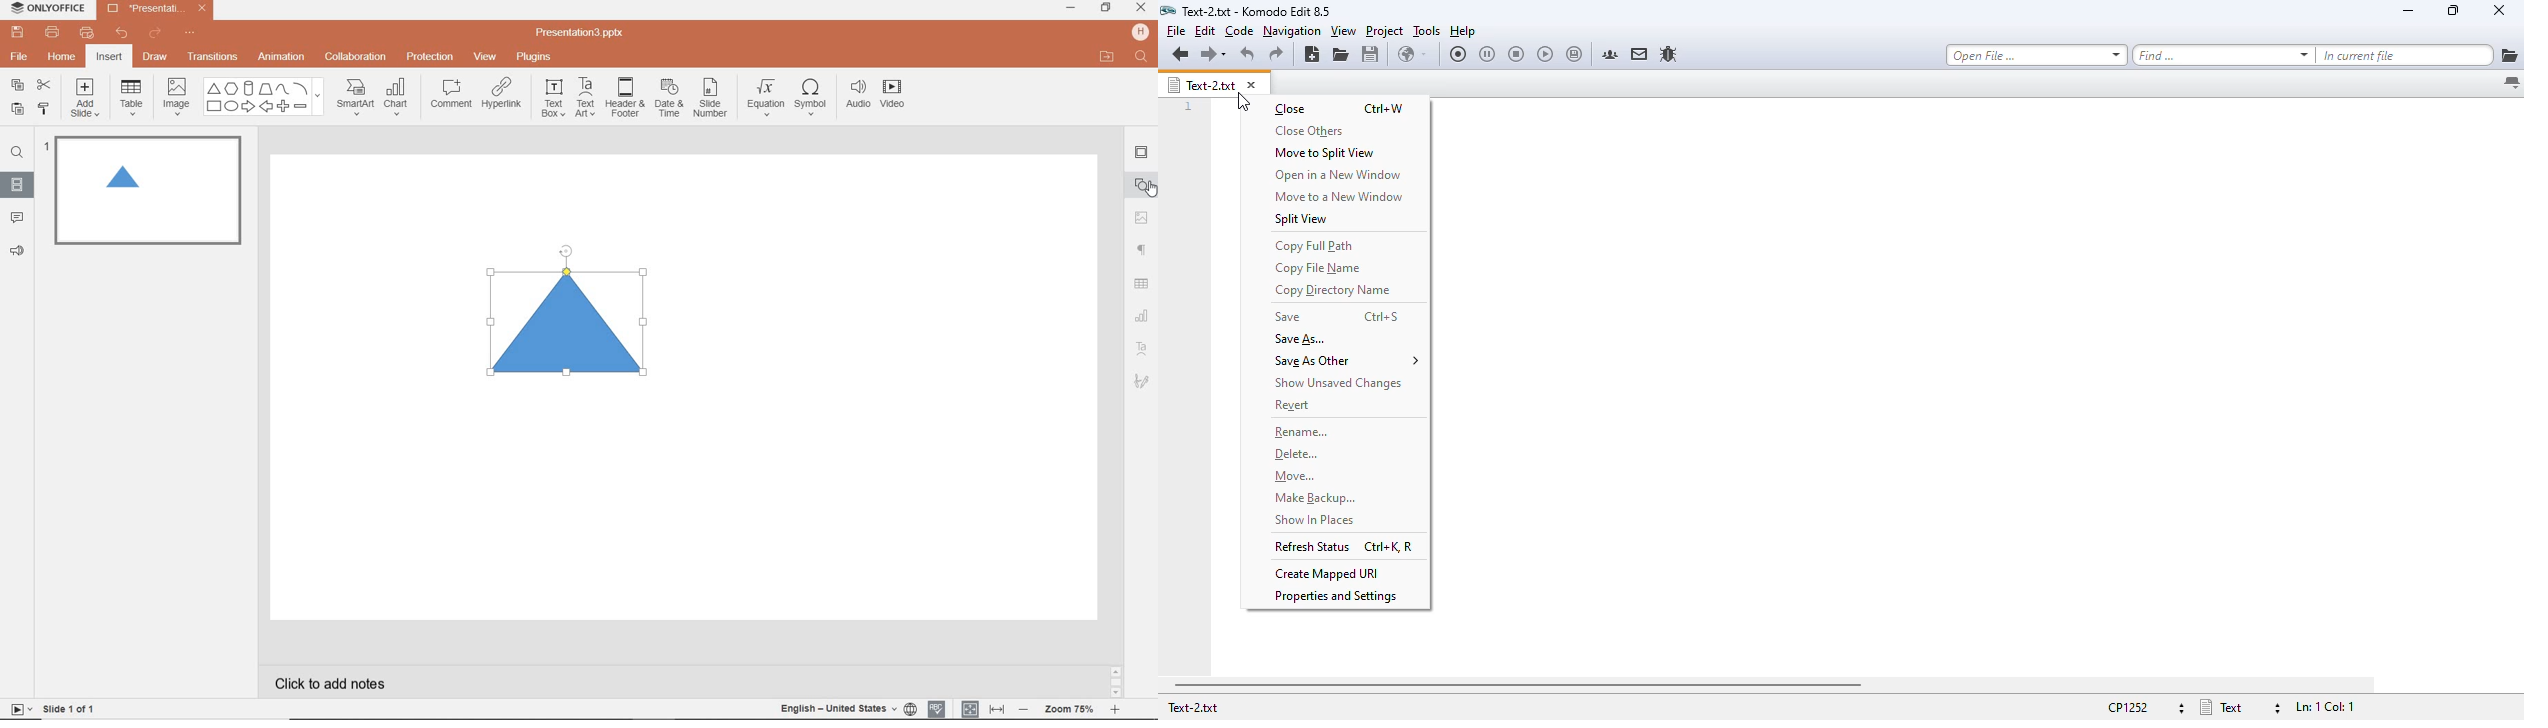  Describe the element at coordinates (624, 97) in the screenshot. I see `HEADER & FOOTER` at that location.